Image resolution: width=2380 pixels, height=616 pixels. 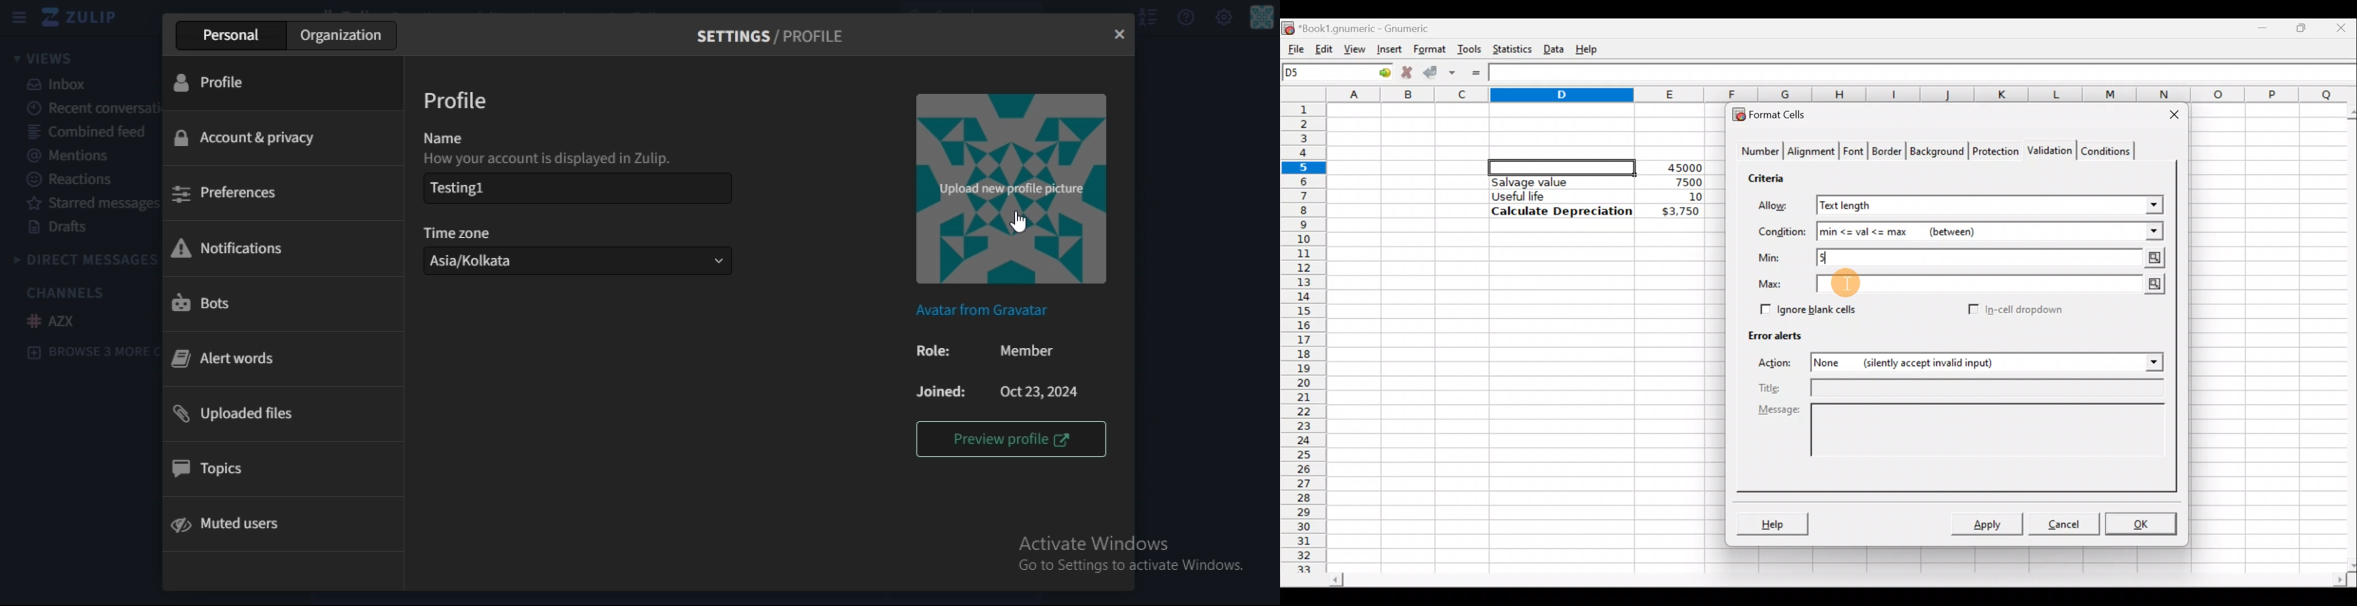 What do you see at coordinates (1772, 258) in the screenshot?
I see `Min` at bounding box center [1772, 258].